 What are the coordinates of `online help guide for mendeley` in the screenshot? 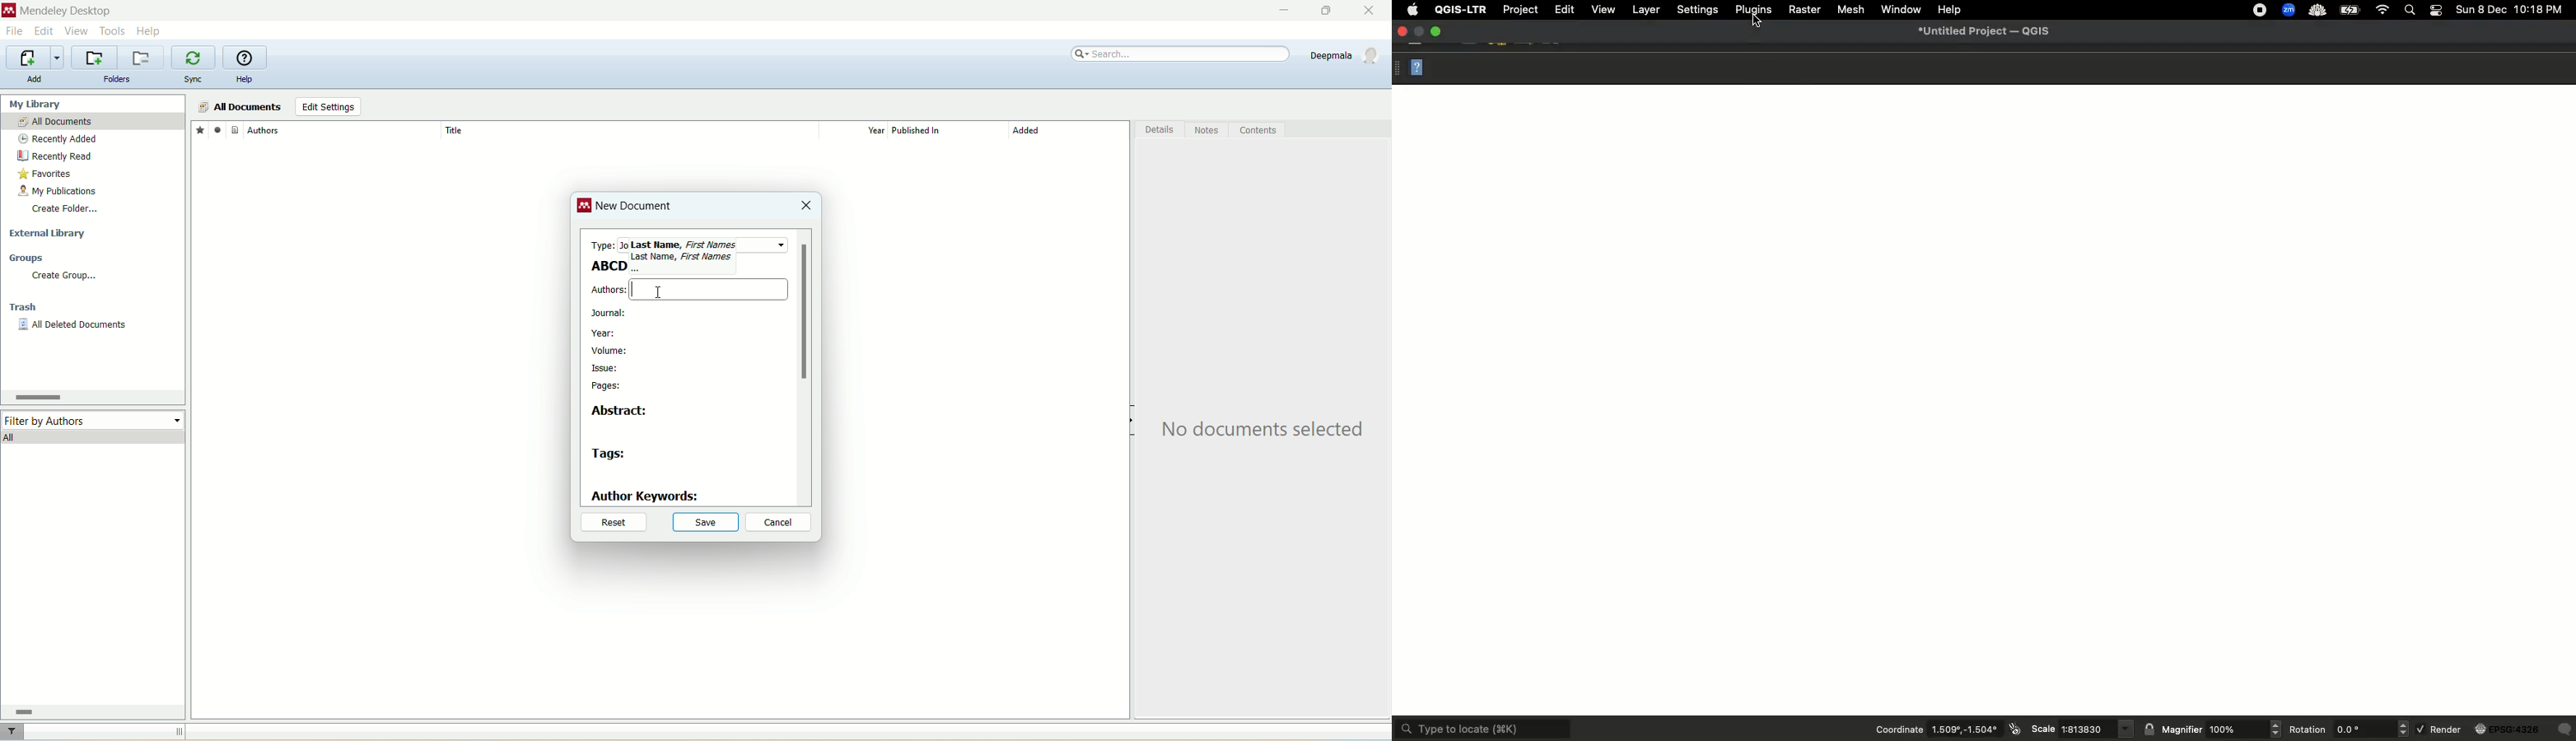 It's located at (246, 58).